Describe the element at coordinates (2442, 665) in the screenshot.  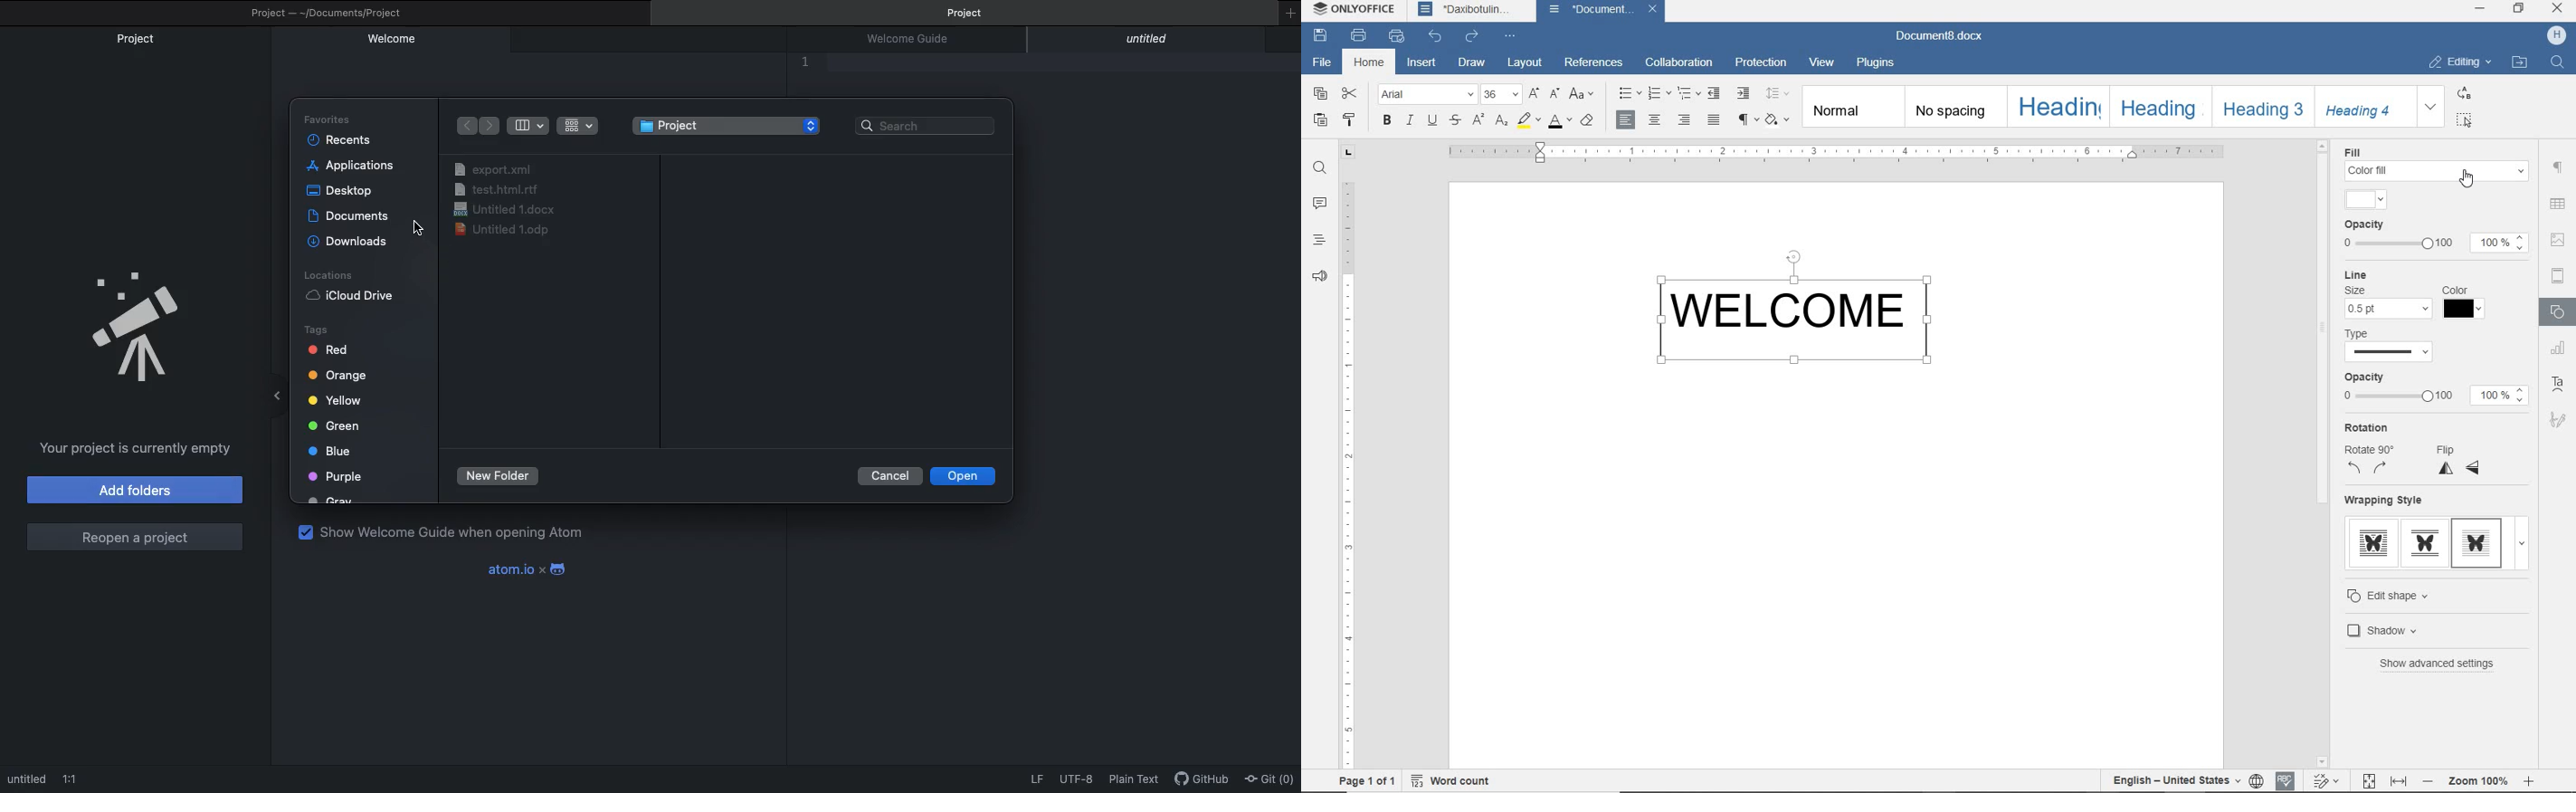
I see `show advanced settings` at that location.